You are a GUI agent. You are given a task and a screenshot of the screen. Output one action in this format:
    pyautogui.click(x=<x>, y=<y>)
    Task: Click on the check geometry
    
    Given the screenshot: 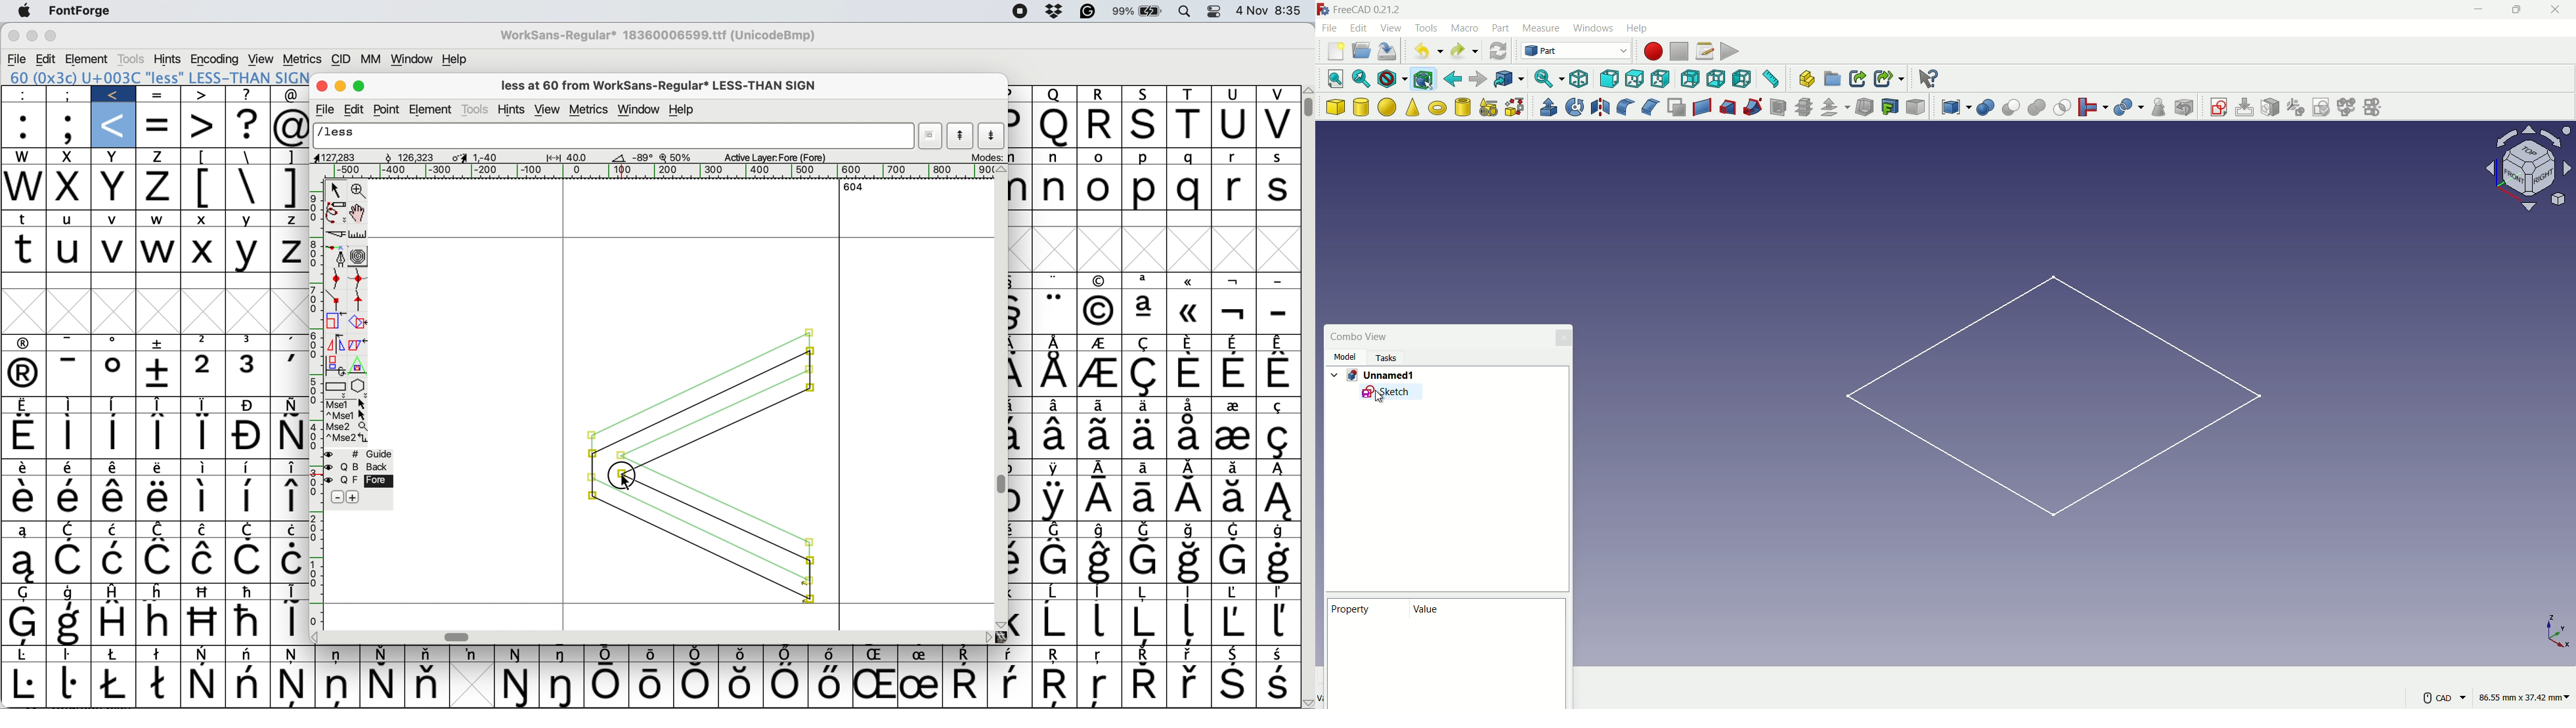 What is the action you would take?
    pyautogui.click(x=2160, y=107)
    